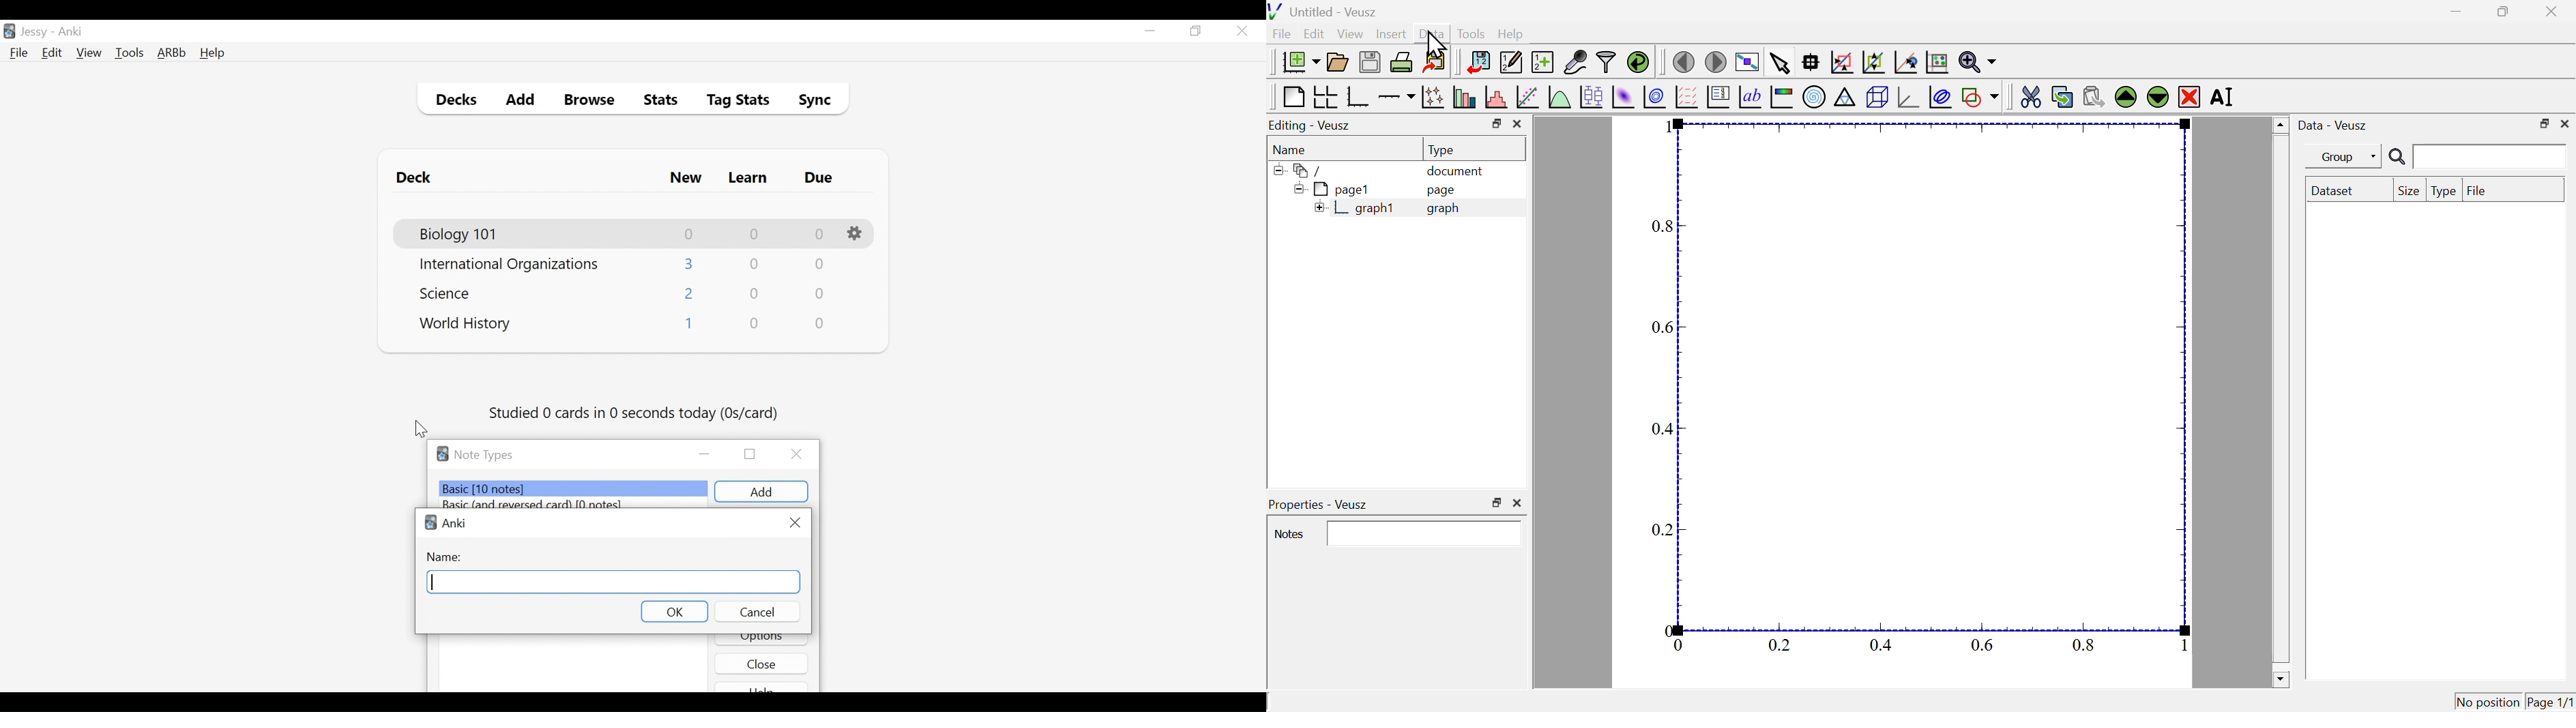 The image size is (2576, 728). What do you see at coordinates (686, 179) in the screenshot?
I see `New` at bounding box center [686, 179].